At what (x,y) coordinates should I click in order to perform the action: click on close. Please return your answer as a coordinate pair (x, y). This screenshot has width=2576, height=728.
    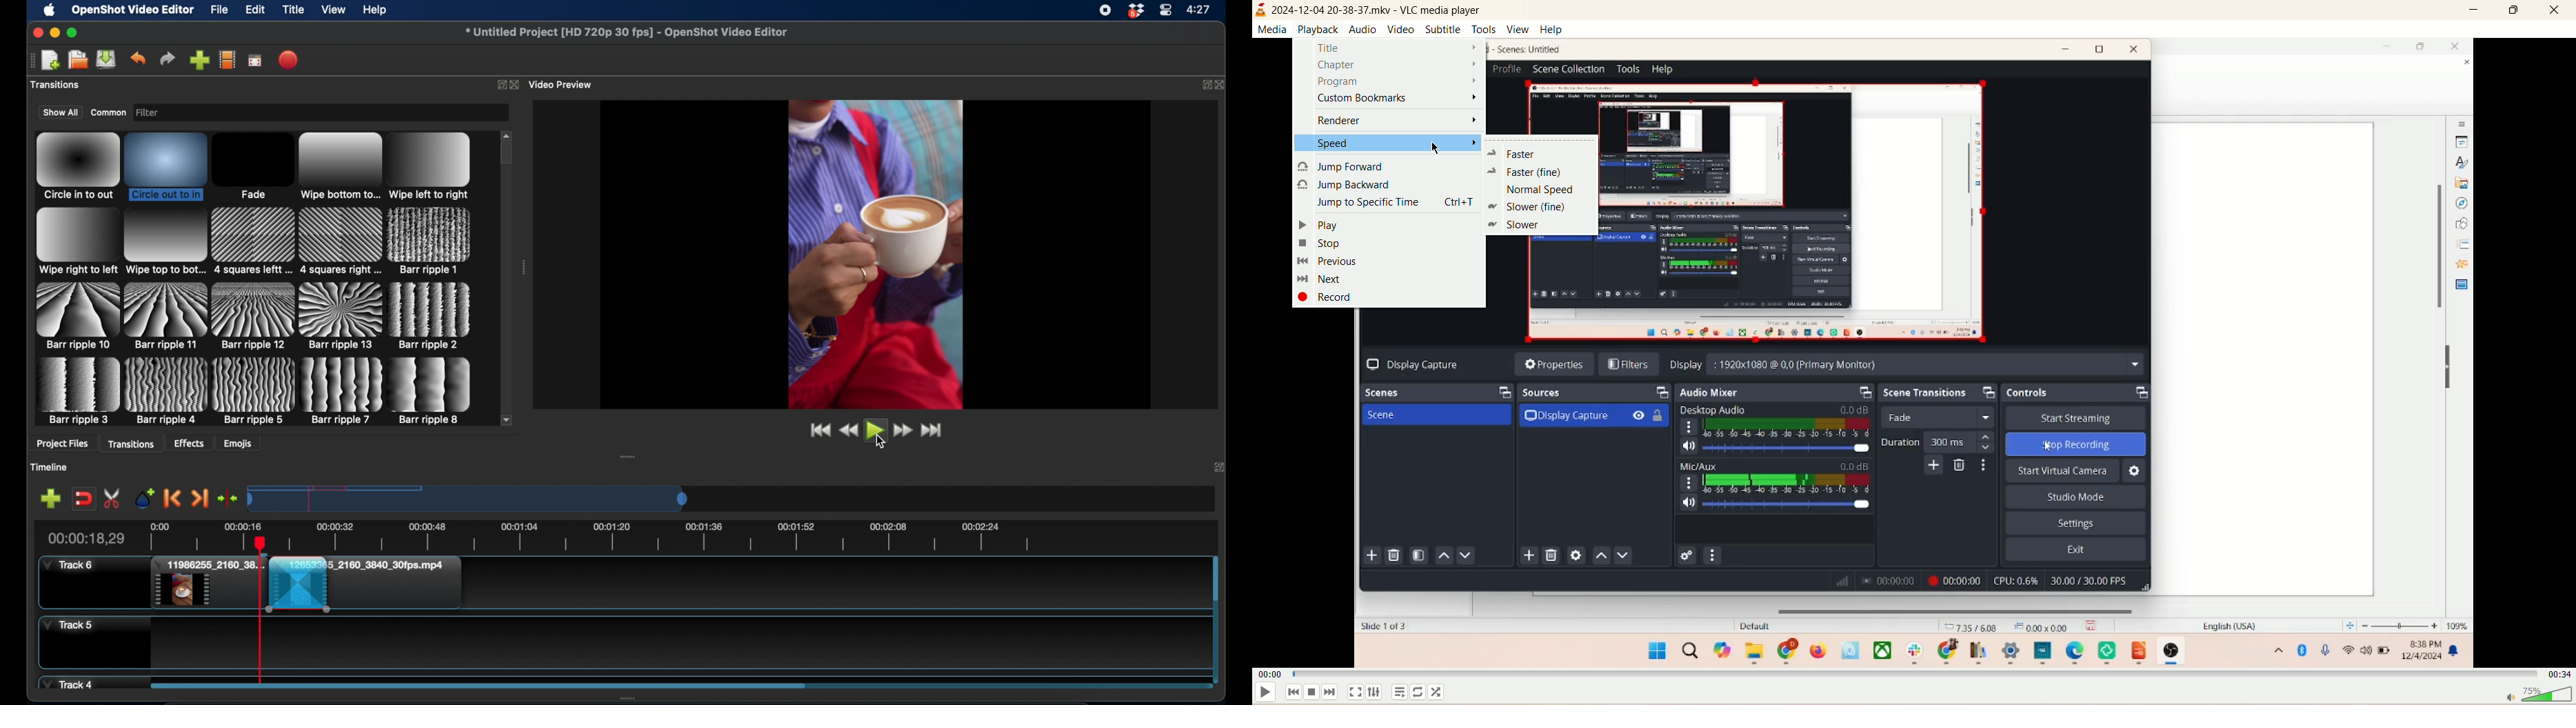
    Looking at the image, I should click on (516, 85).